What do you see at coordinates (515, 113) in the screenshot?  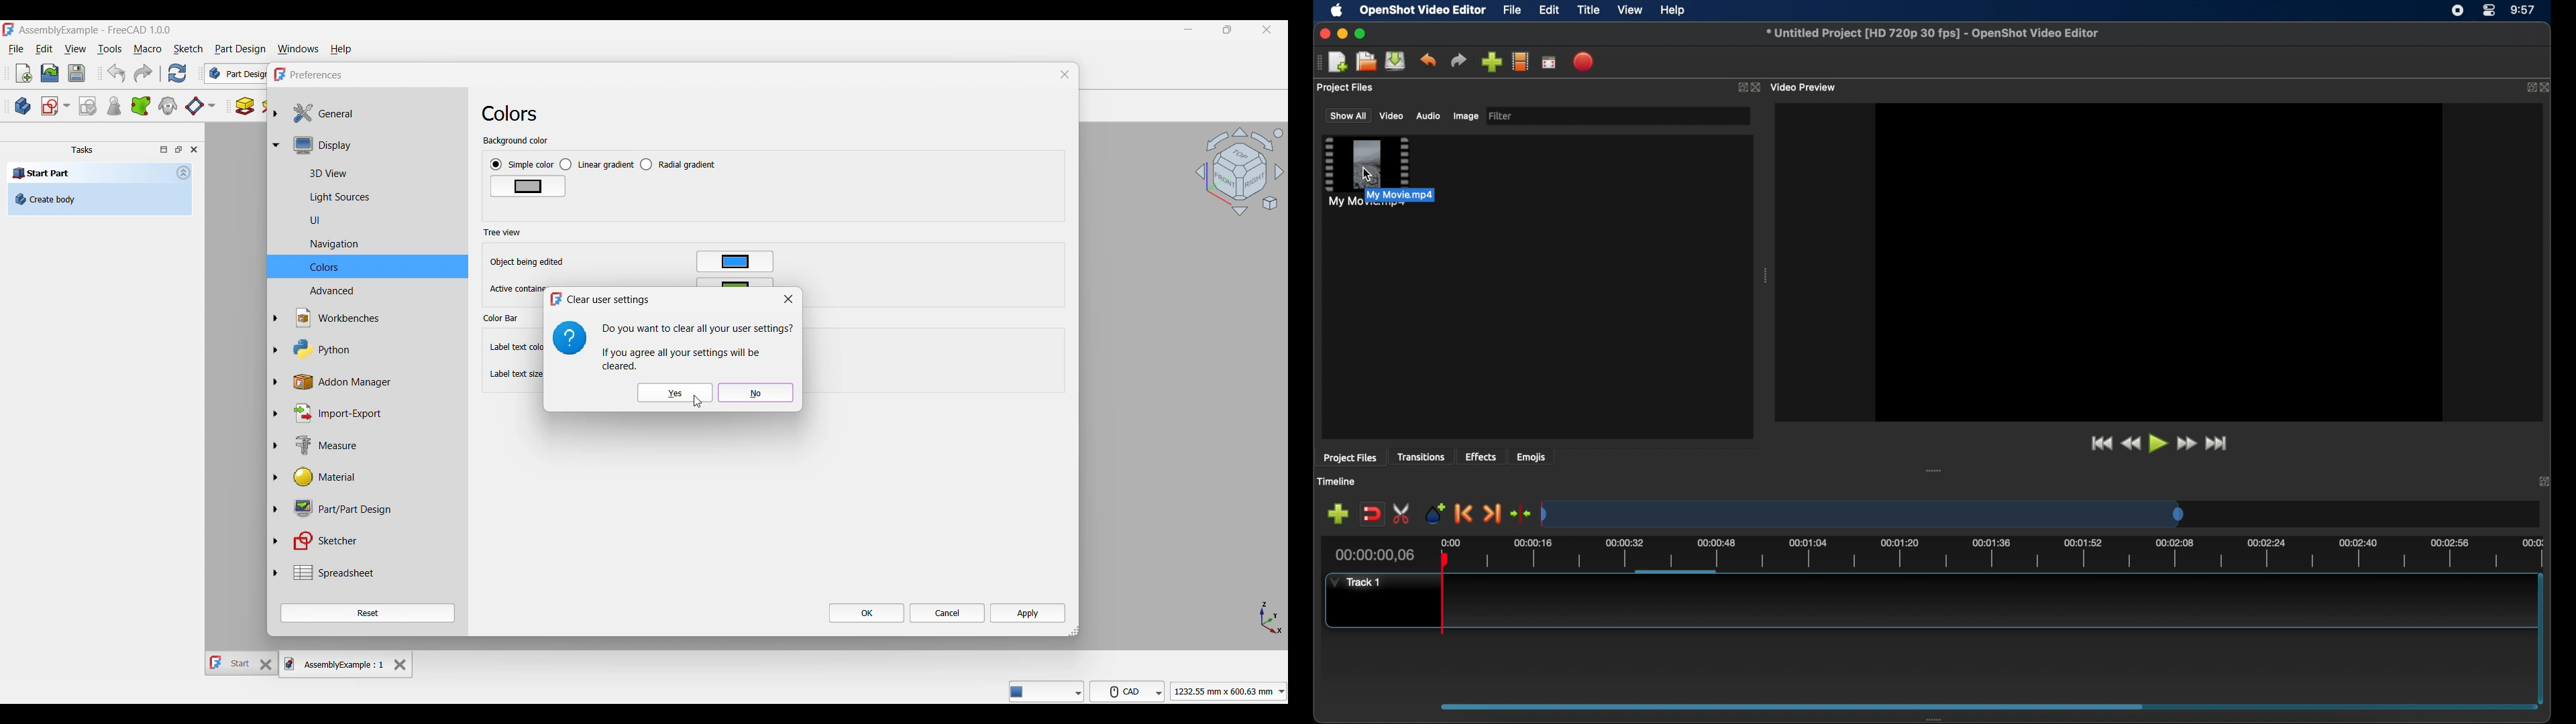 I see `Colors` at bounding box center [515, 113].